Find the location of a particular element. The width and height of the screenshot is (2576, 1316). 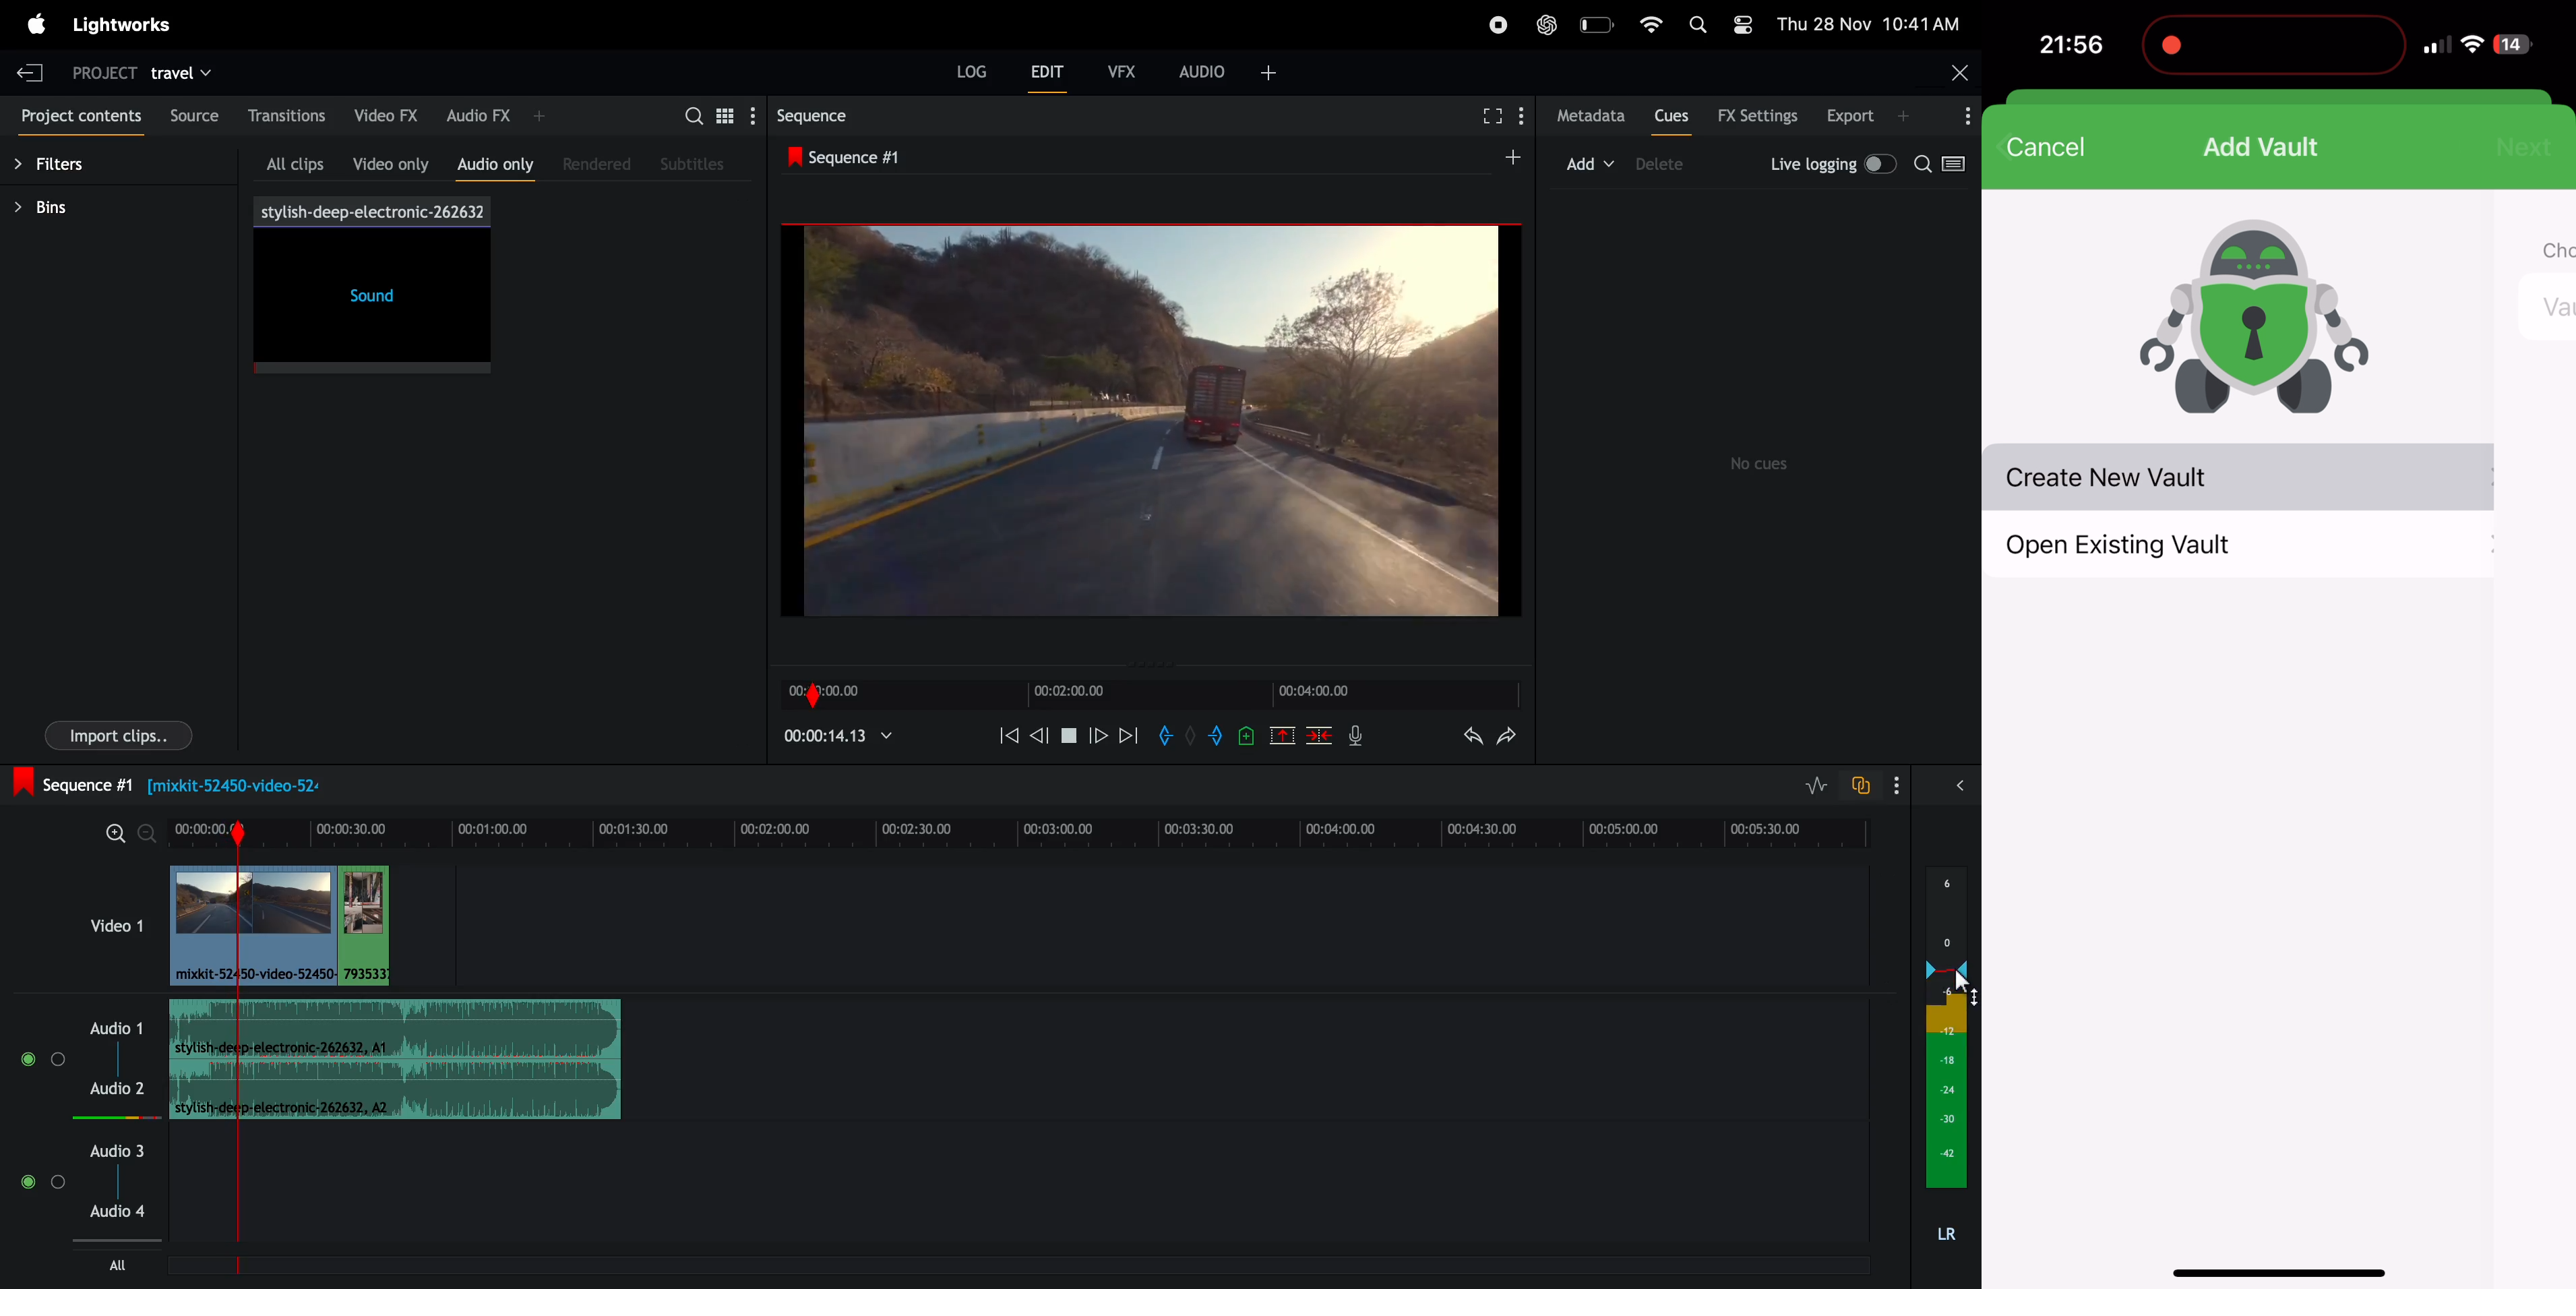

toggle to auto track sync is located at coordinates (1873, 783).